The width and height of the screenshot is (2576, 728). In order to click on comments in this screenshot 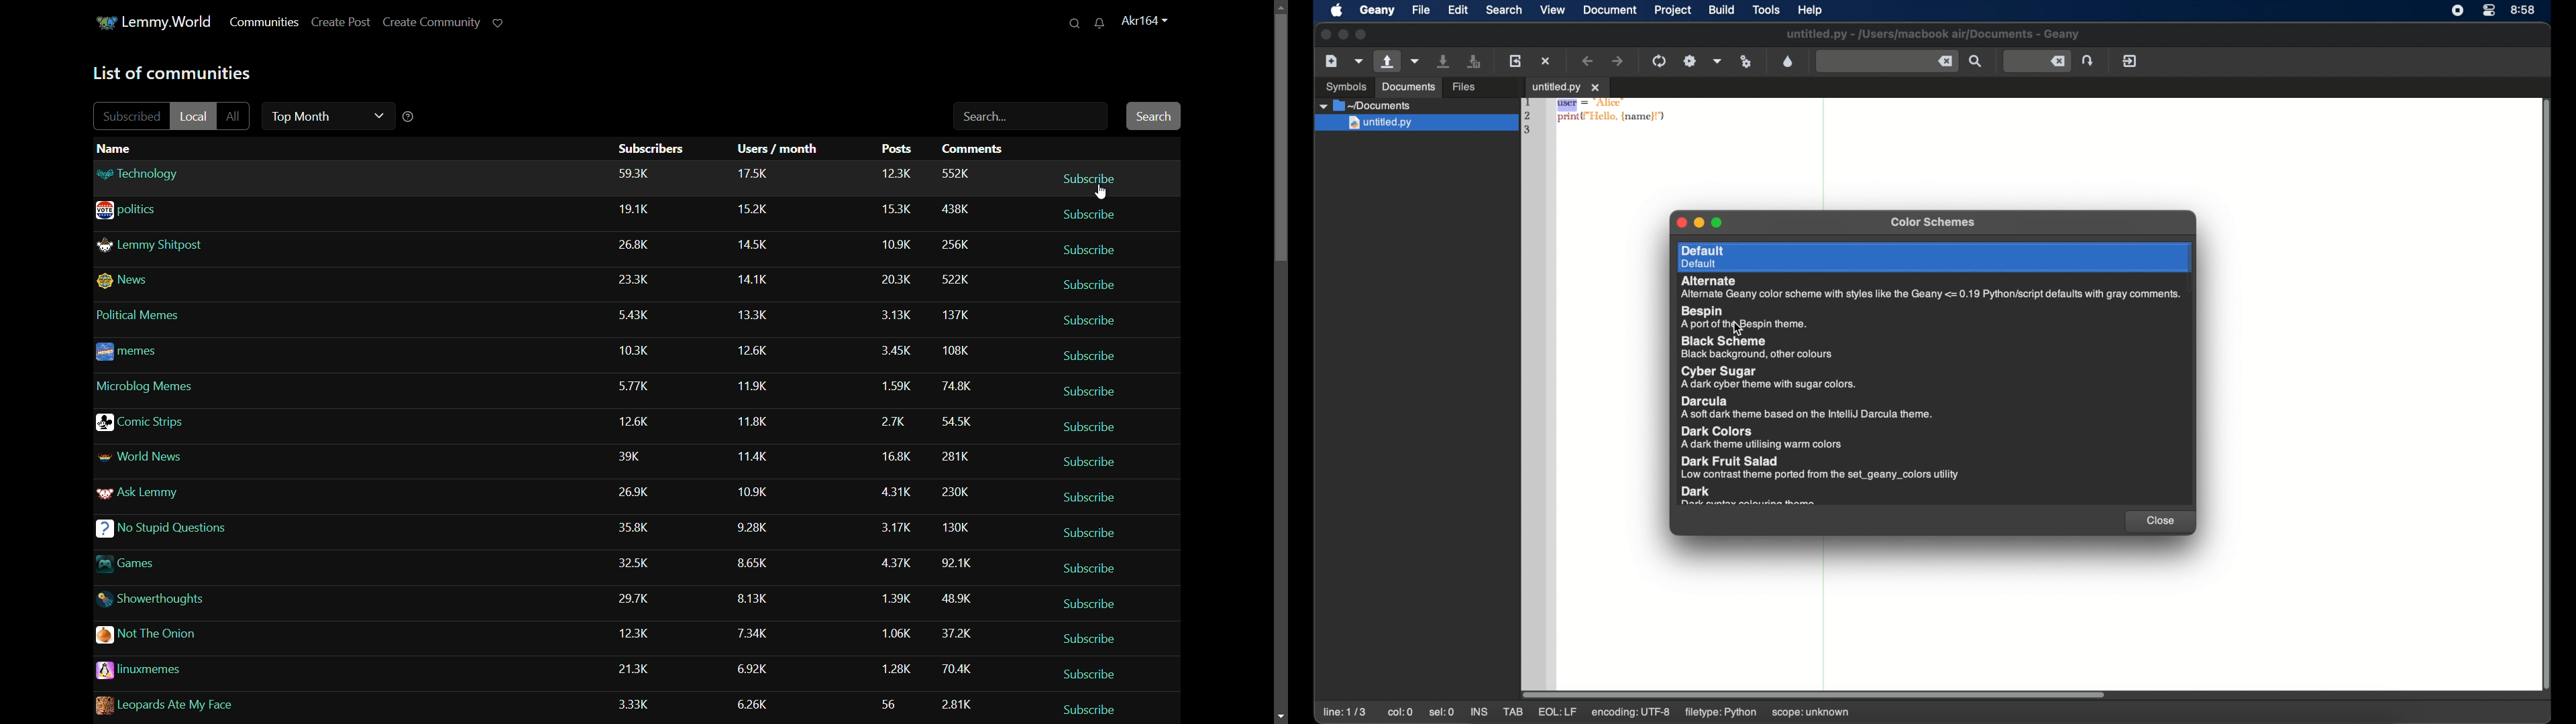, I will do `click(955, 280)`.